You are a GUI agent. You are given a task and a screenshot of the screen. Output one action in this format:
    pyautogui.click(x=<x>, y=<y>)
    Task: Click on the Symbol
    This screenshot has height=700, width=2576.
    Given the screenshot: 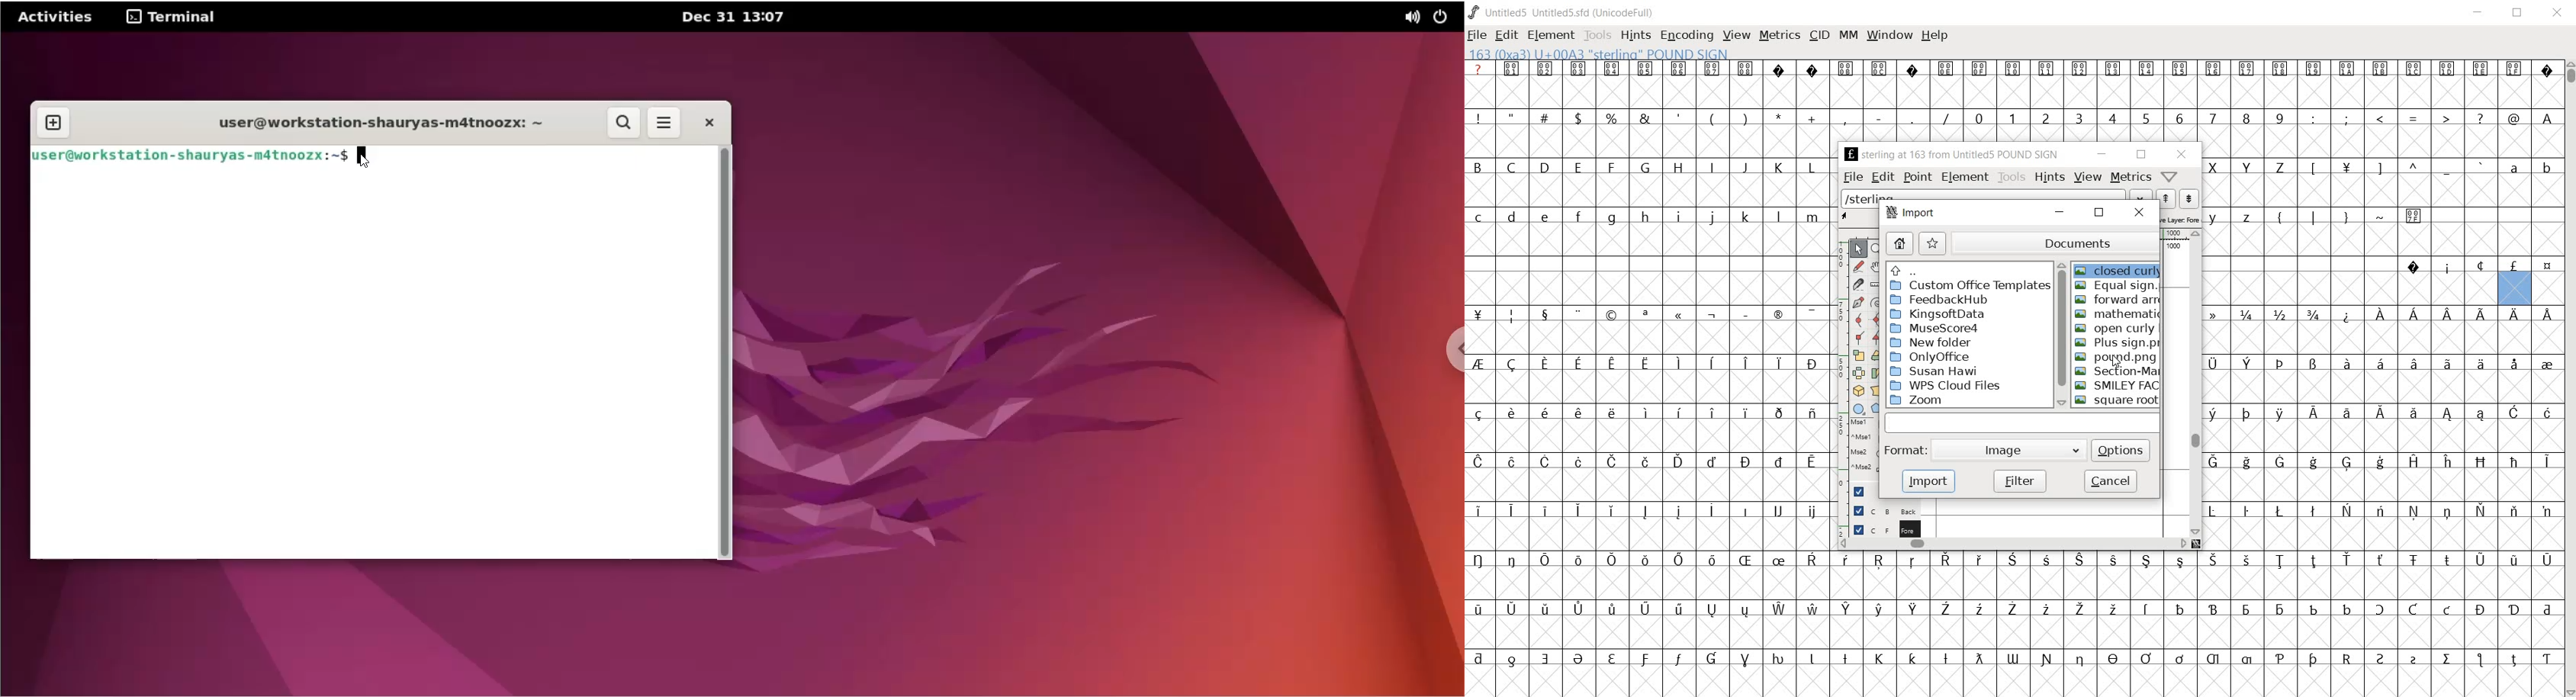 What is the action you would take?
    pyautogui.click(x=1811, y=512)
    